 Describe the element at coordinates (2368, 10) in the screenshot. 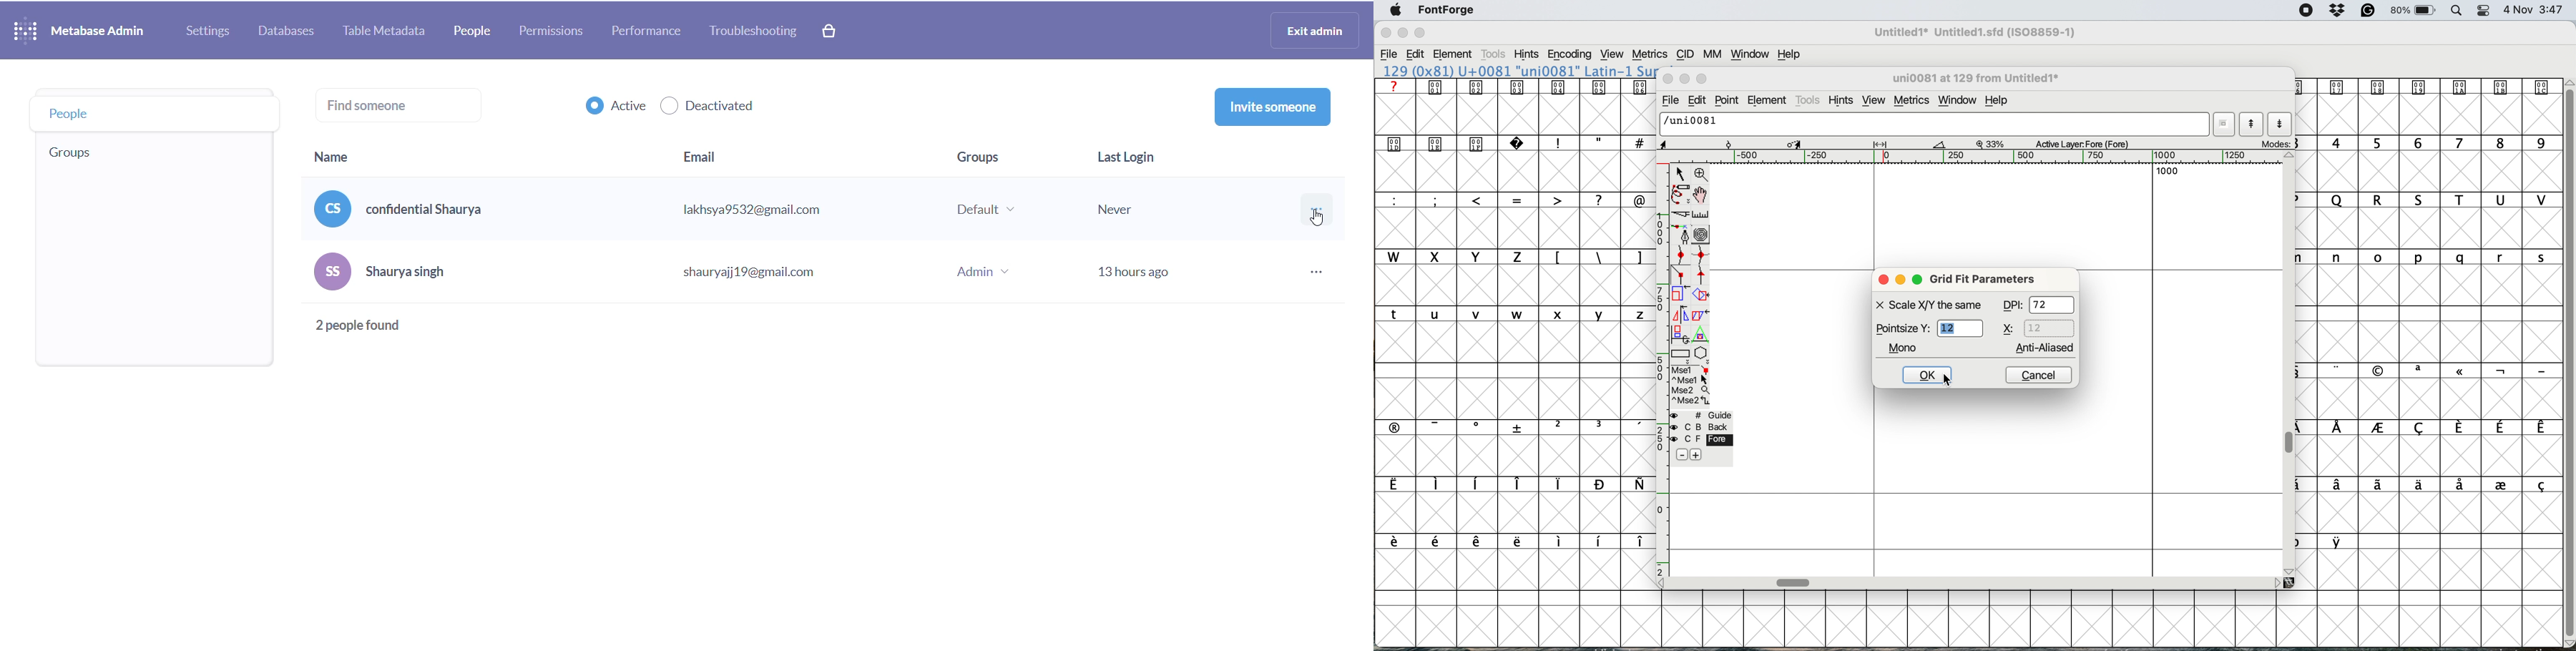

I see `Grammarly Icon` at that location.